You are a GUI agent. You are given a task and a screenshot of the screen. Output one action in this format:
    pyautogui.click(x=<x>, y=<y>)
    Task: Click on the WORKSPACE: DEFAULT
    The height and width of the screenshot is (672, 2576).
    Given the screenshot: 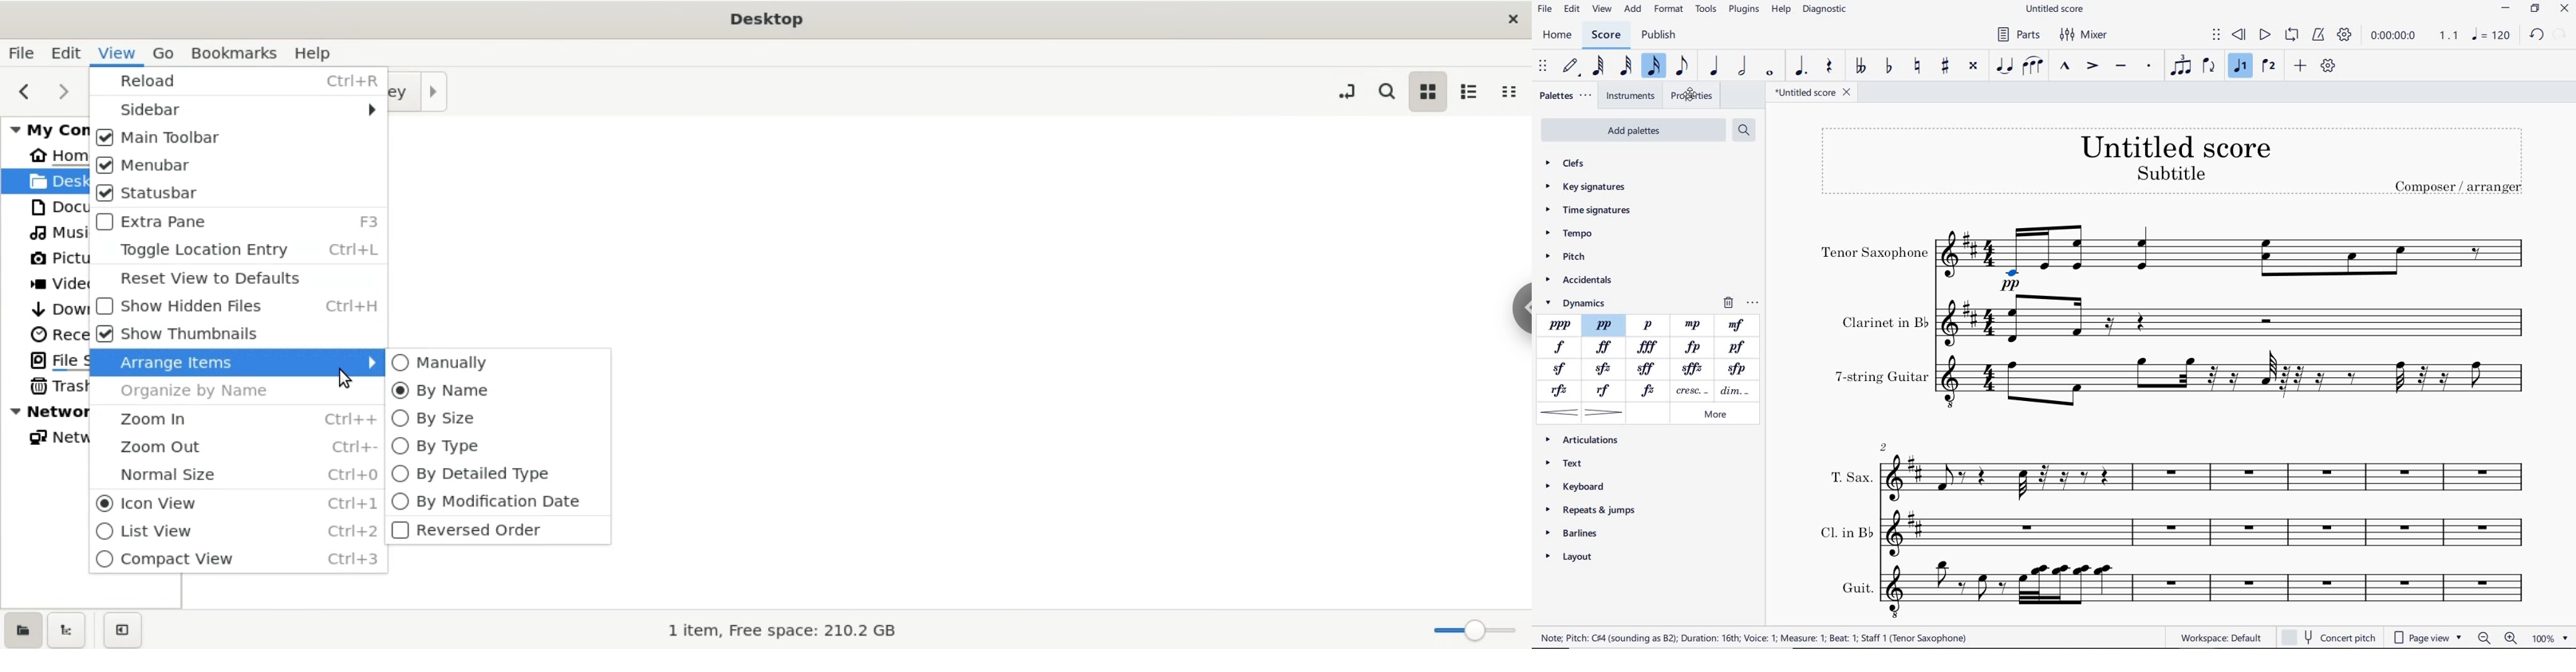 What is the action you would take?
    pyautogui.click(x=2221, y=638)
    